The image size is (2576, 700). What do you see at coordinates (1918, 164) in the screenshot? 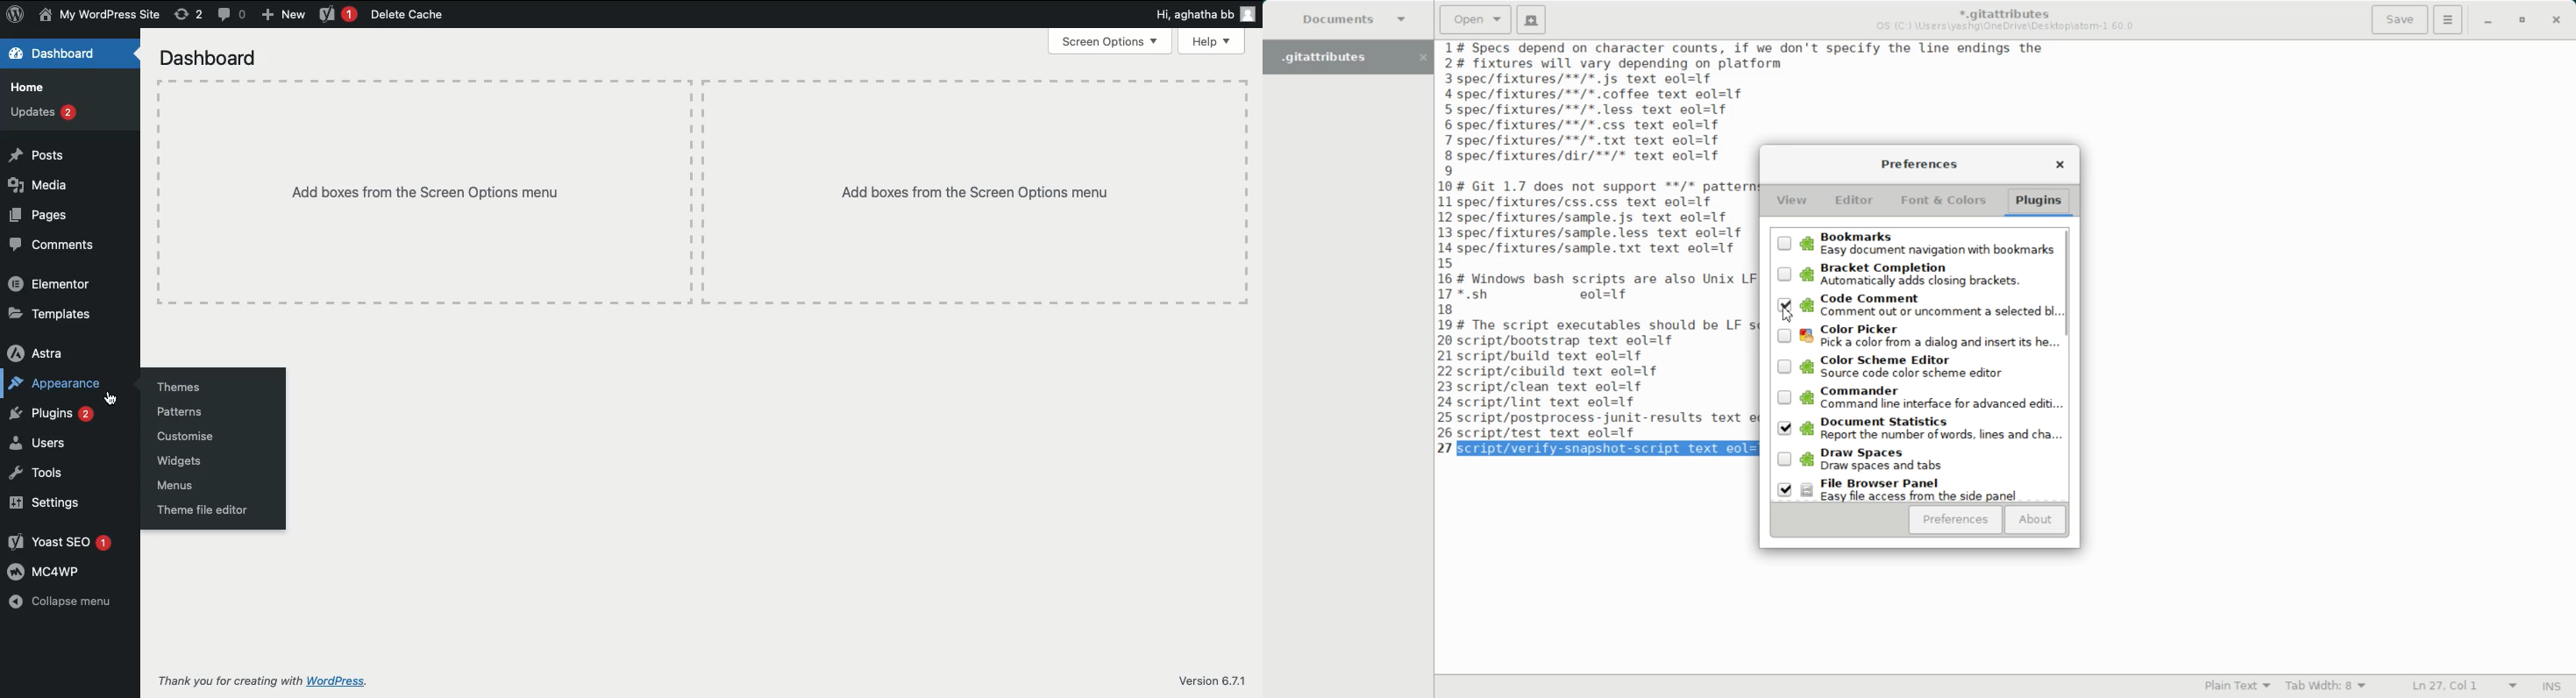
I see `Preferences` at bounding box center [1918, 164].